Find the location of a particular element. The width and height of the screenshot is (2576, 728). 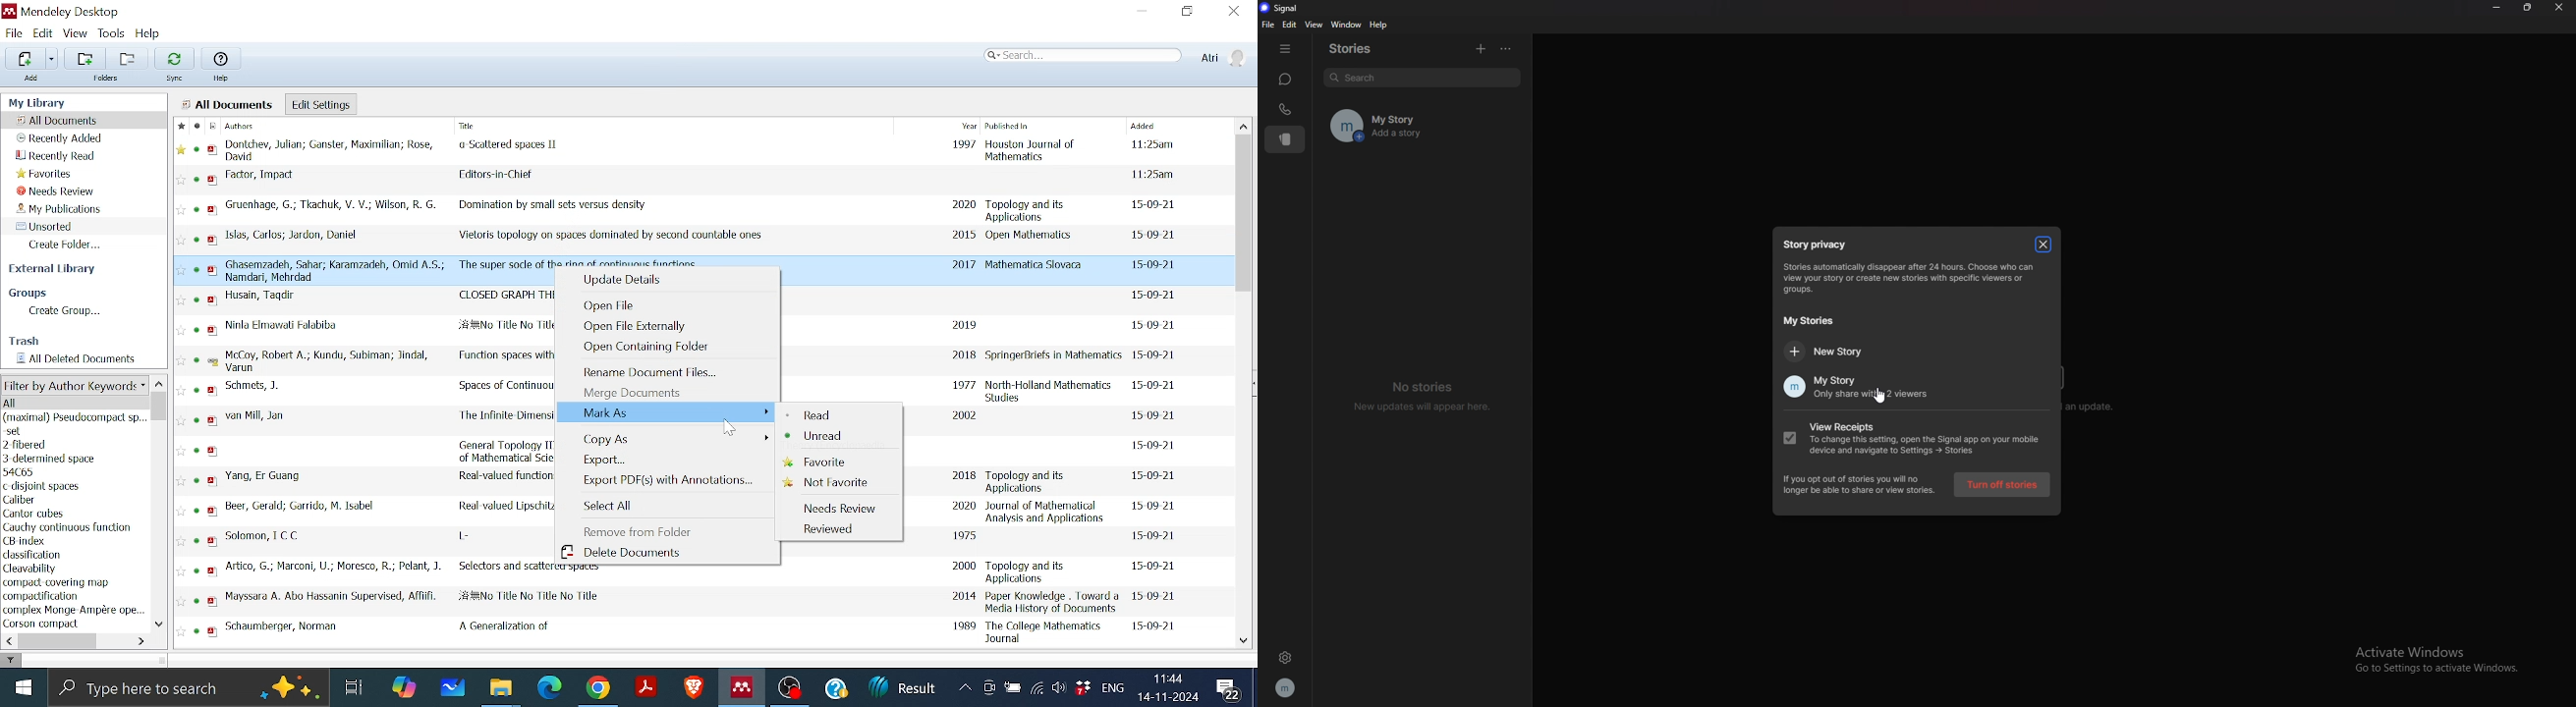

Edit settings is located at coordinates (319, 103).